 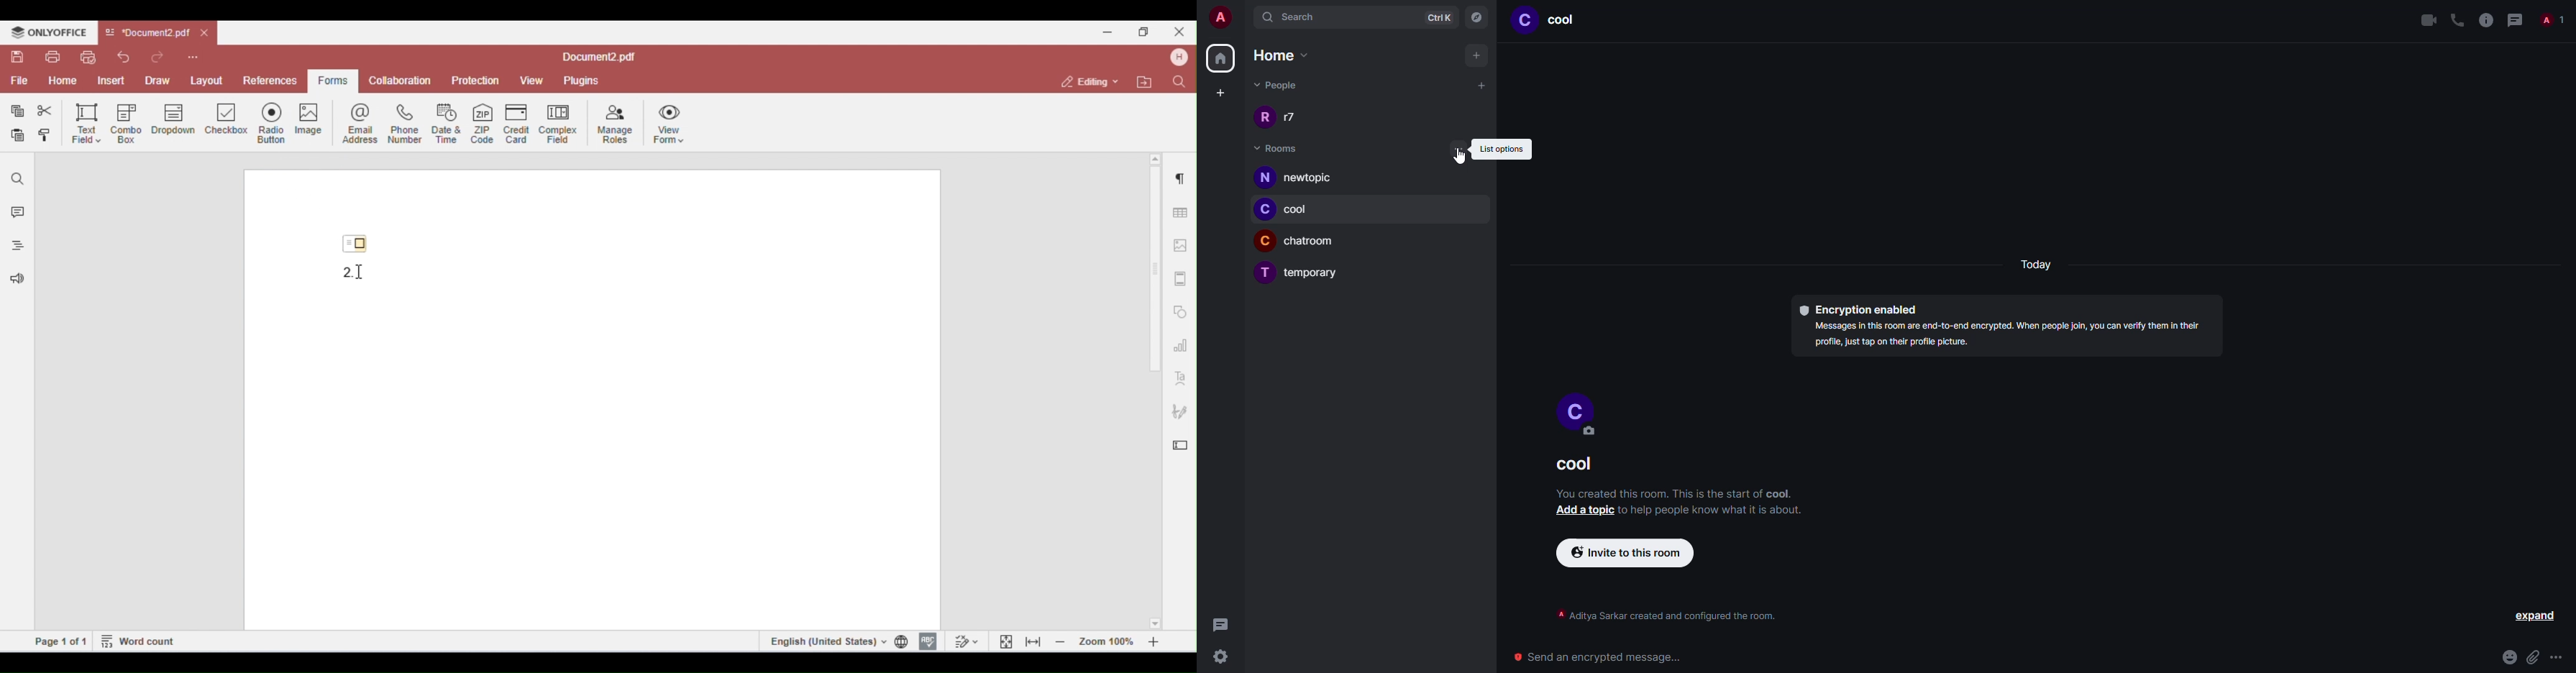 I want to click on send encrypted message, so click(x=1594, y=658).